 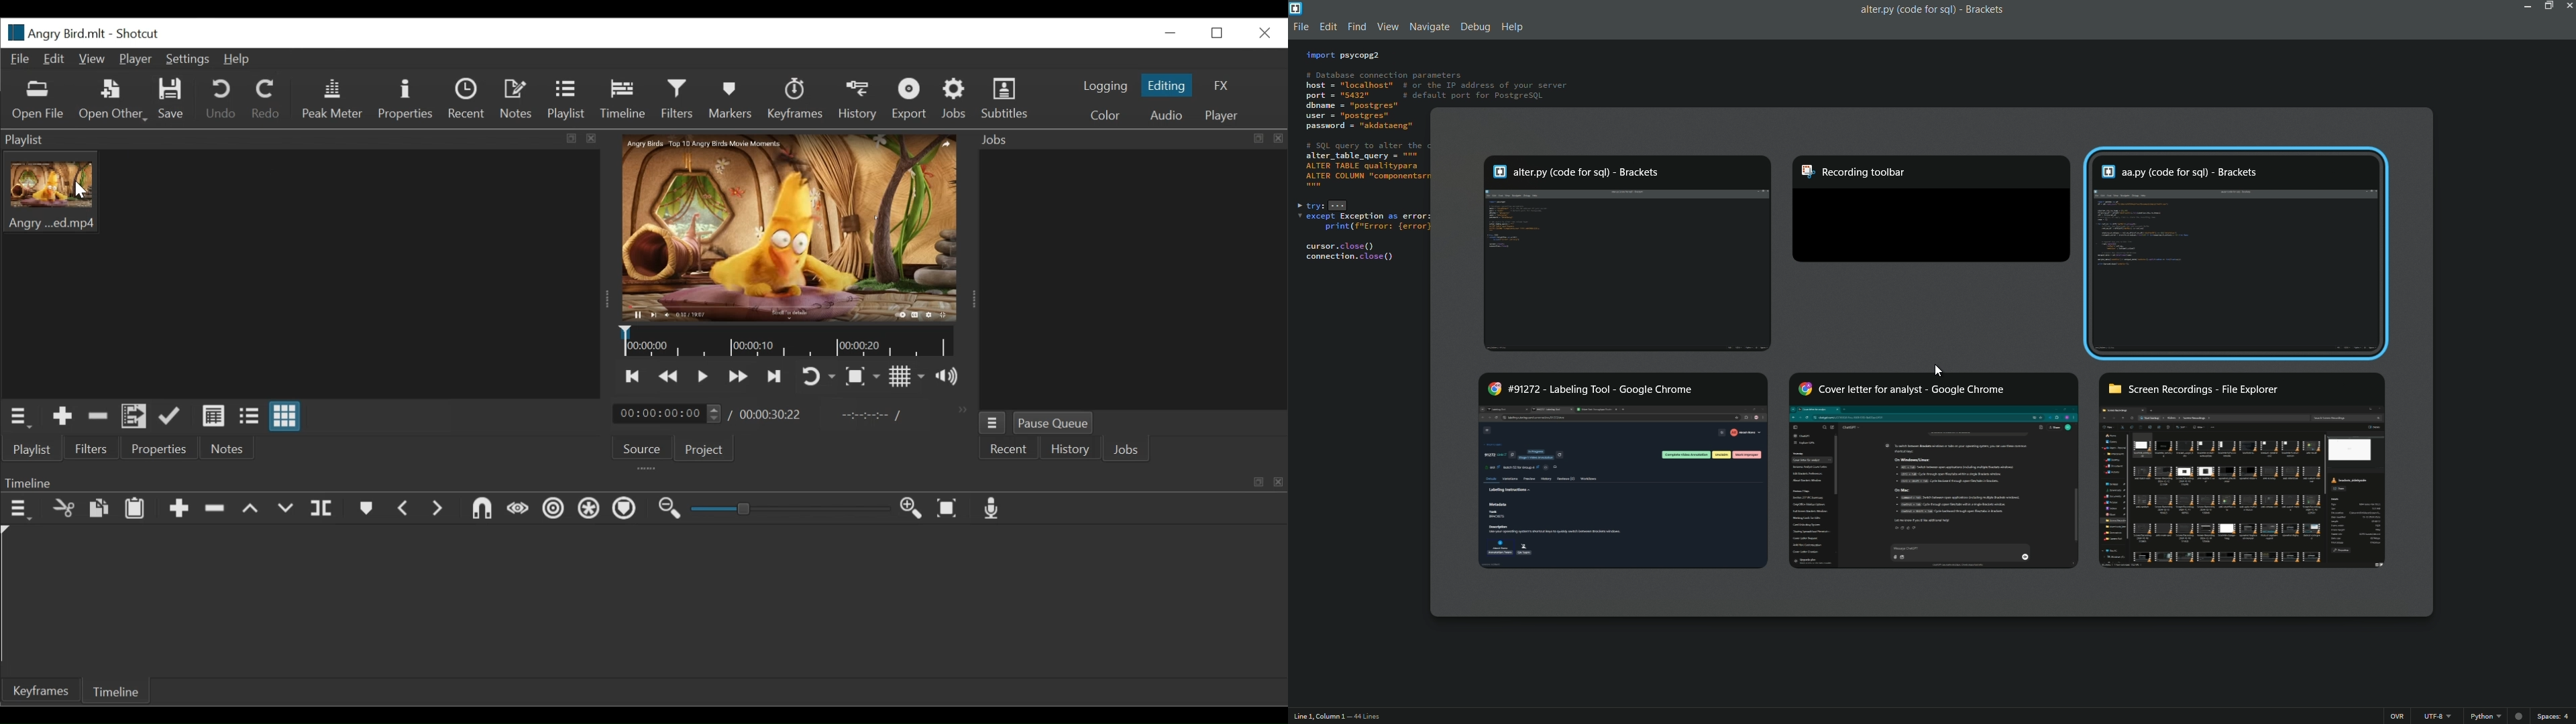 What do you see at coordinates (404, 508) in the screenshot?
I see `previous marker` at bounding box center [404, 508].